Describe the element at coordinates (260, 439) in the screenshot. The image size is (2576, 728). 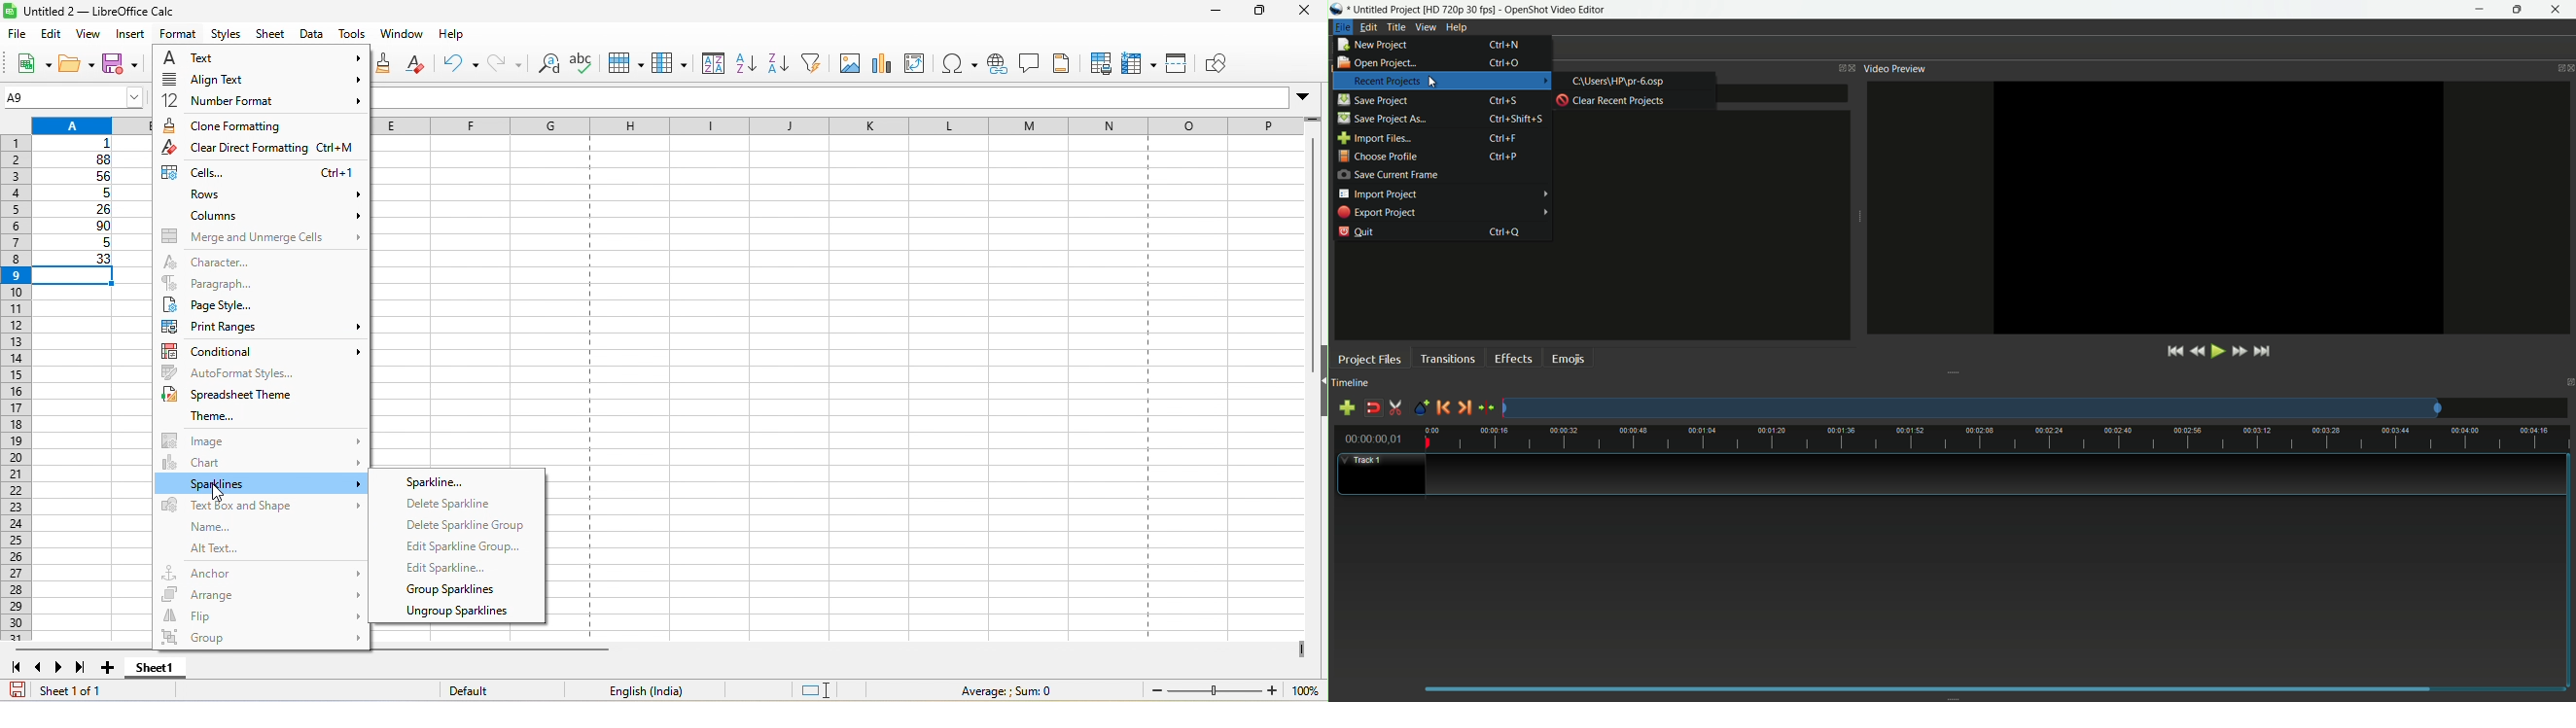
I see `image` at that location.